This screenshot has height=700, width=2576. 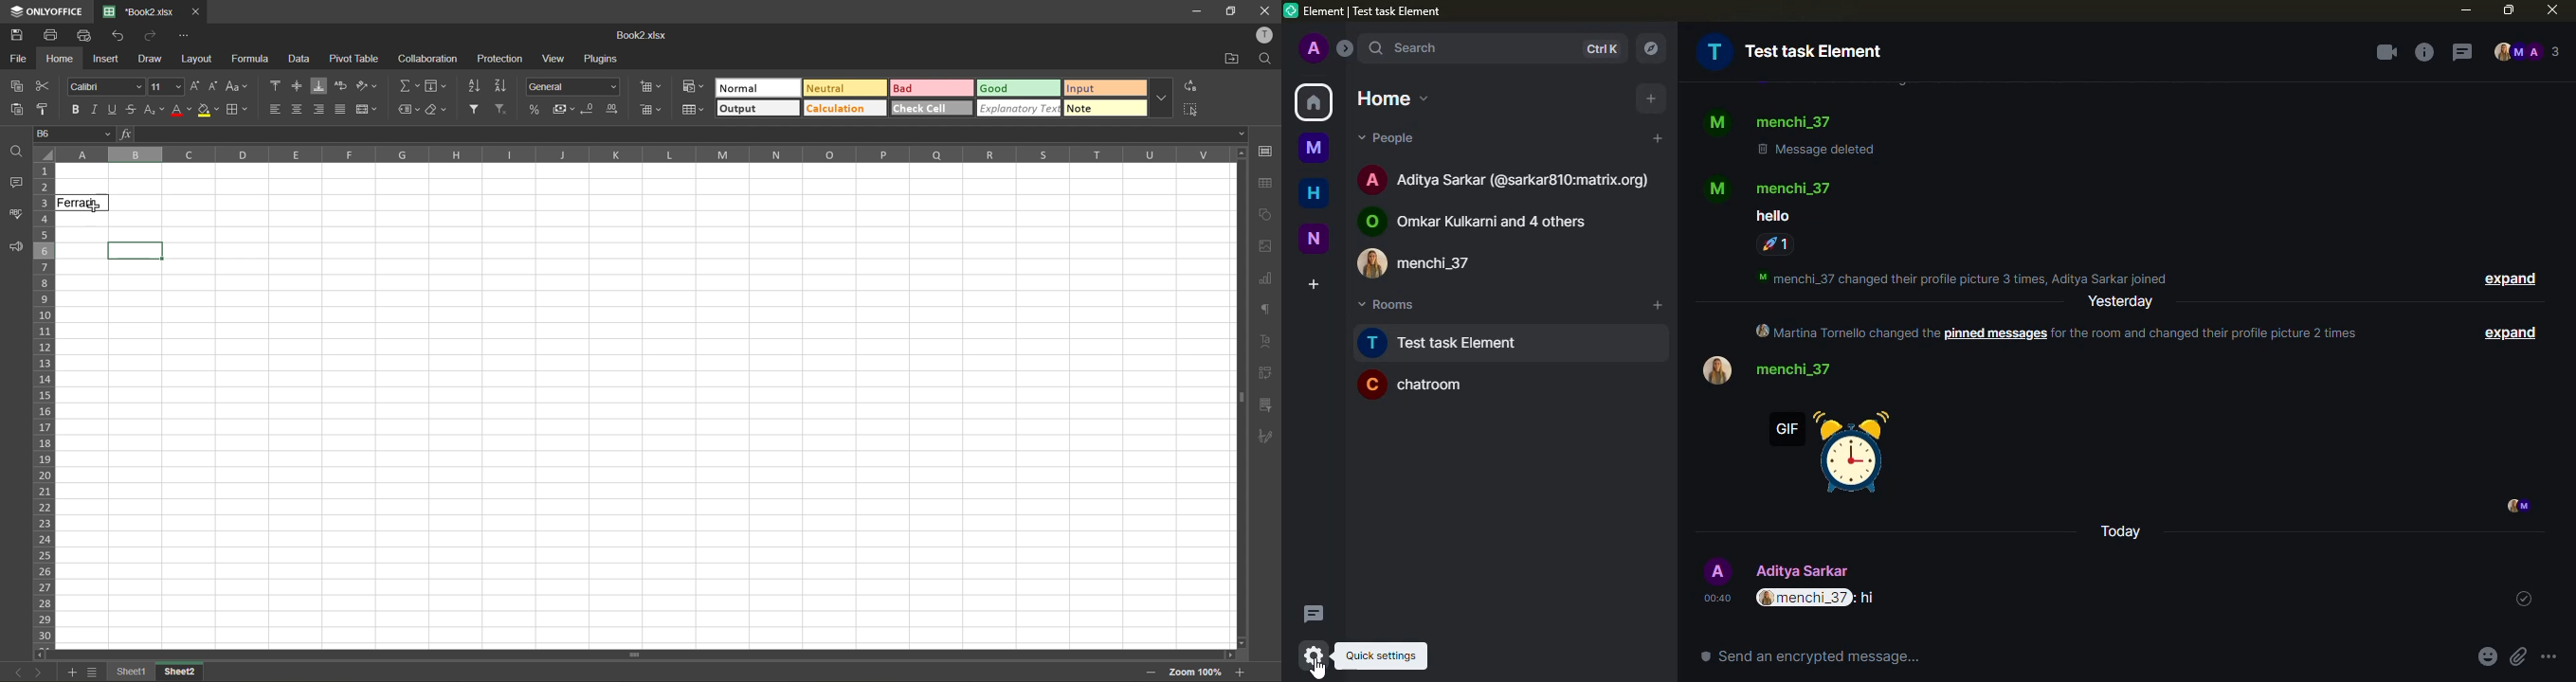 I want to click on sub/superscript, so click(x=154, y=111).